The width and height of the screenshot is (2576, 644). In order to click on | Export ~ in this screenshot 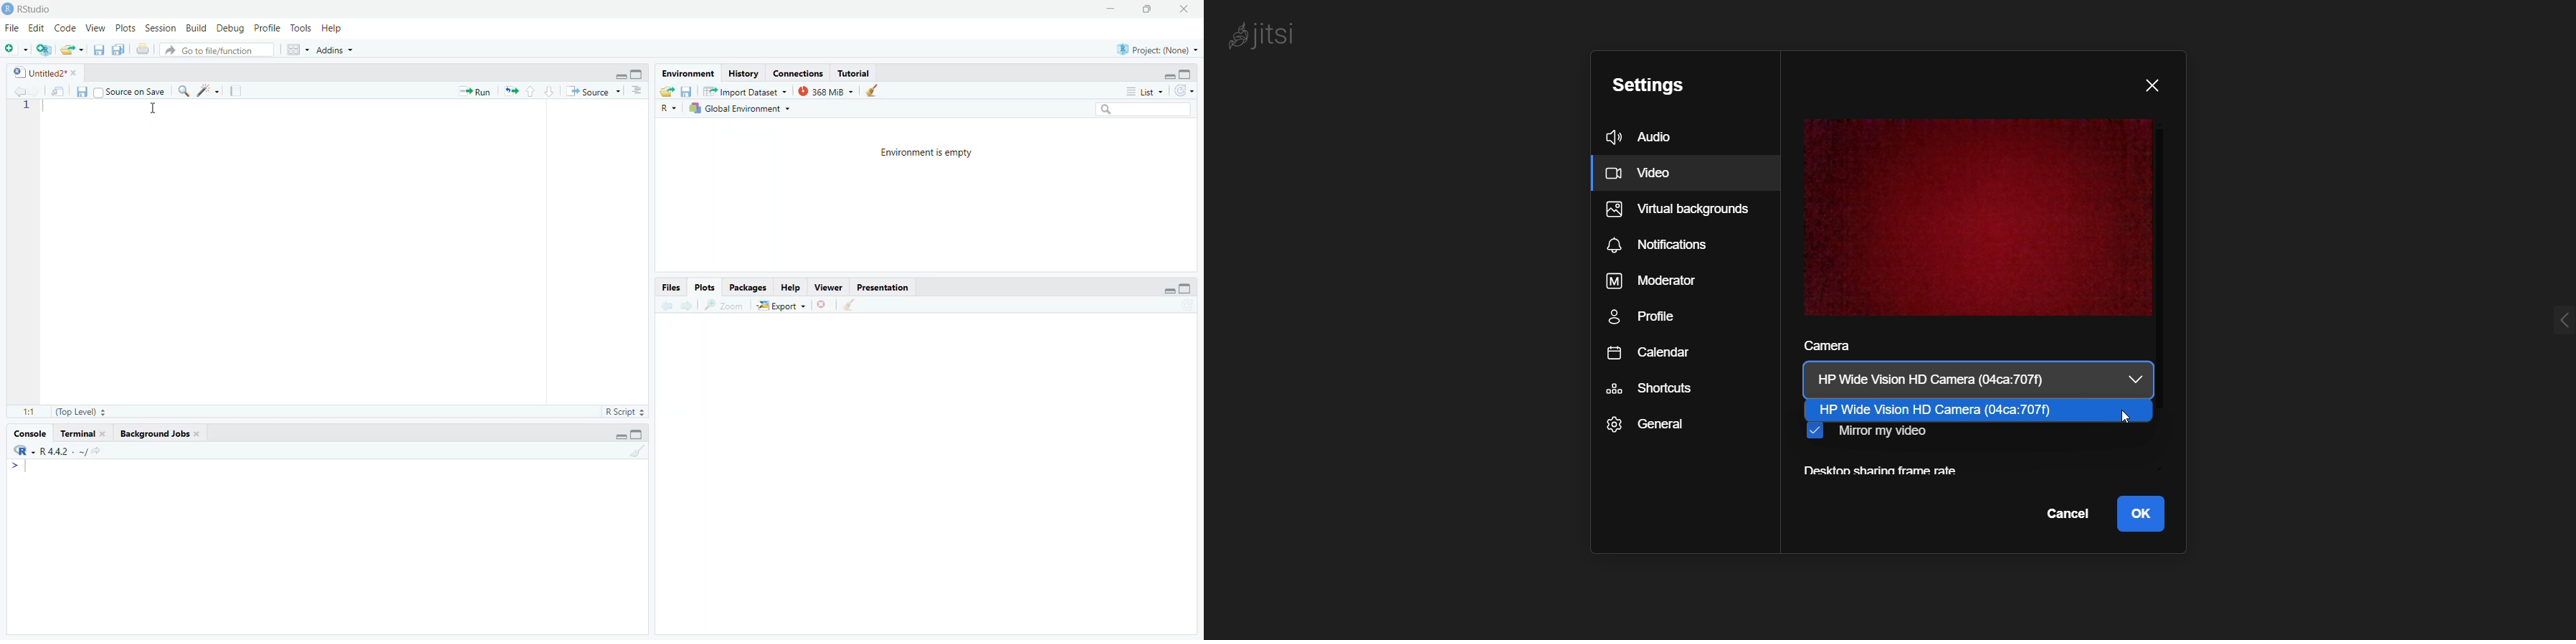, I will do `click(782, 307)`.